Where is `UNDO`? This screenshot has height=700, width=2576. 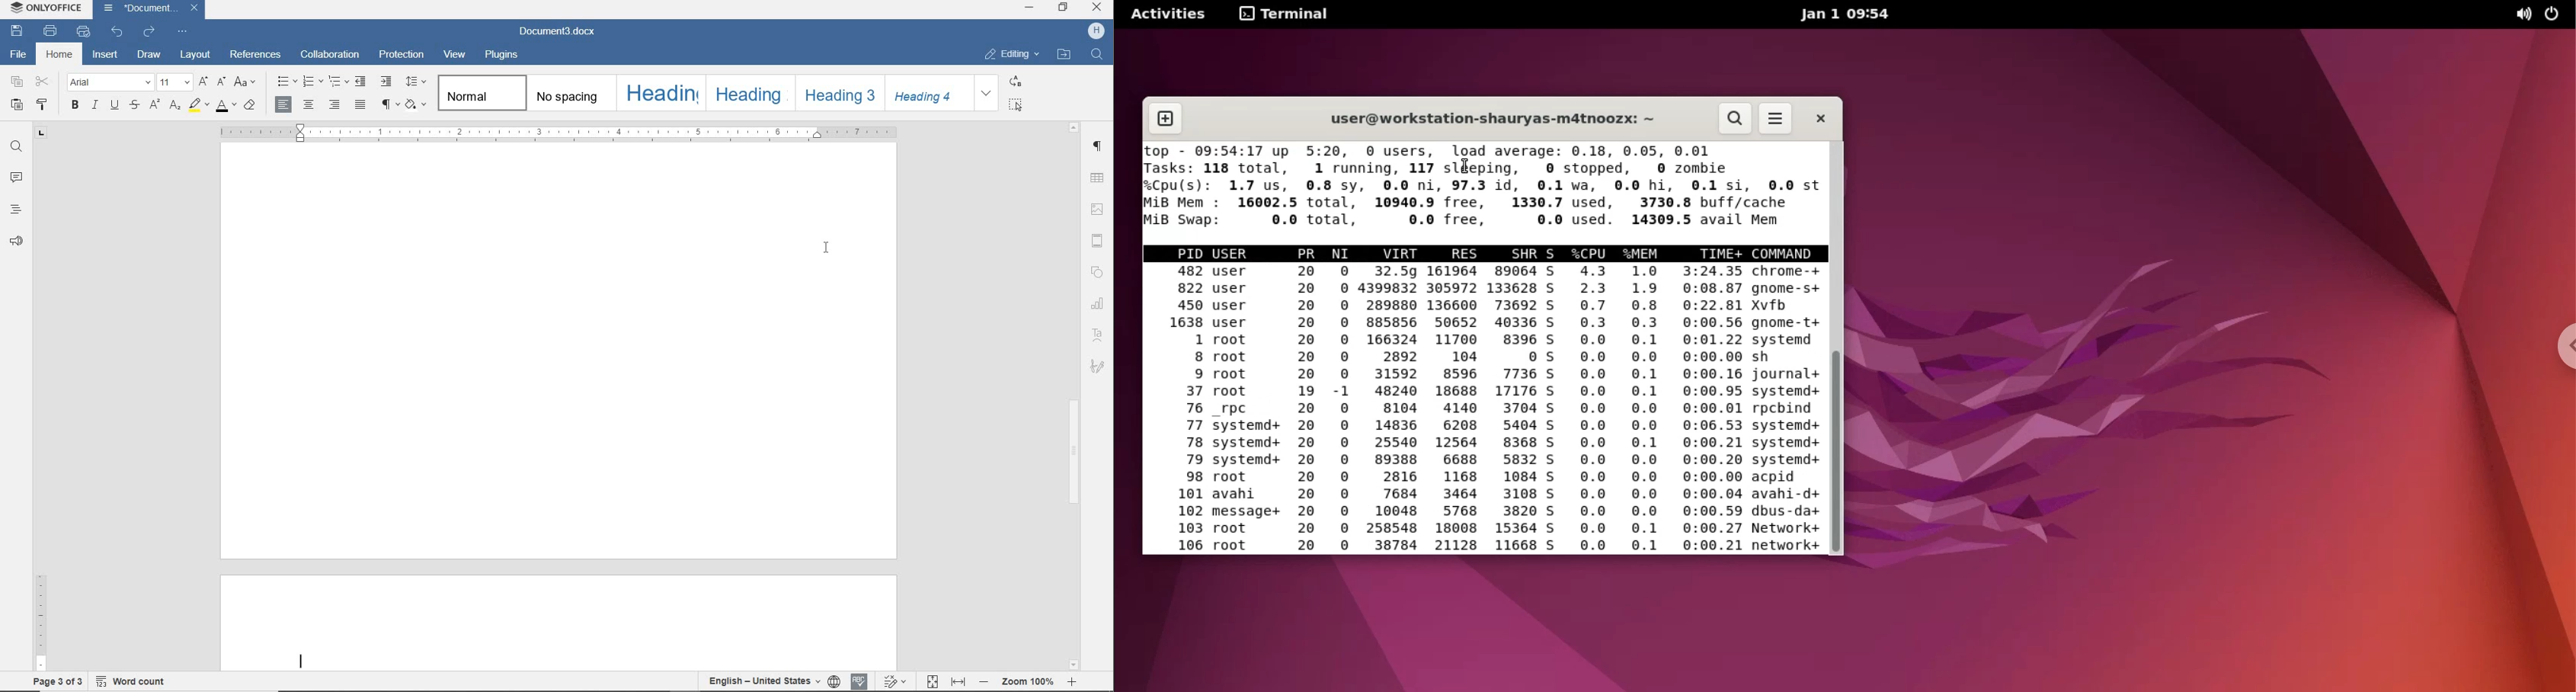
UNDO is located at coordinates (119, 30).